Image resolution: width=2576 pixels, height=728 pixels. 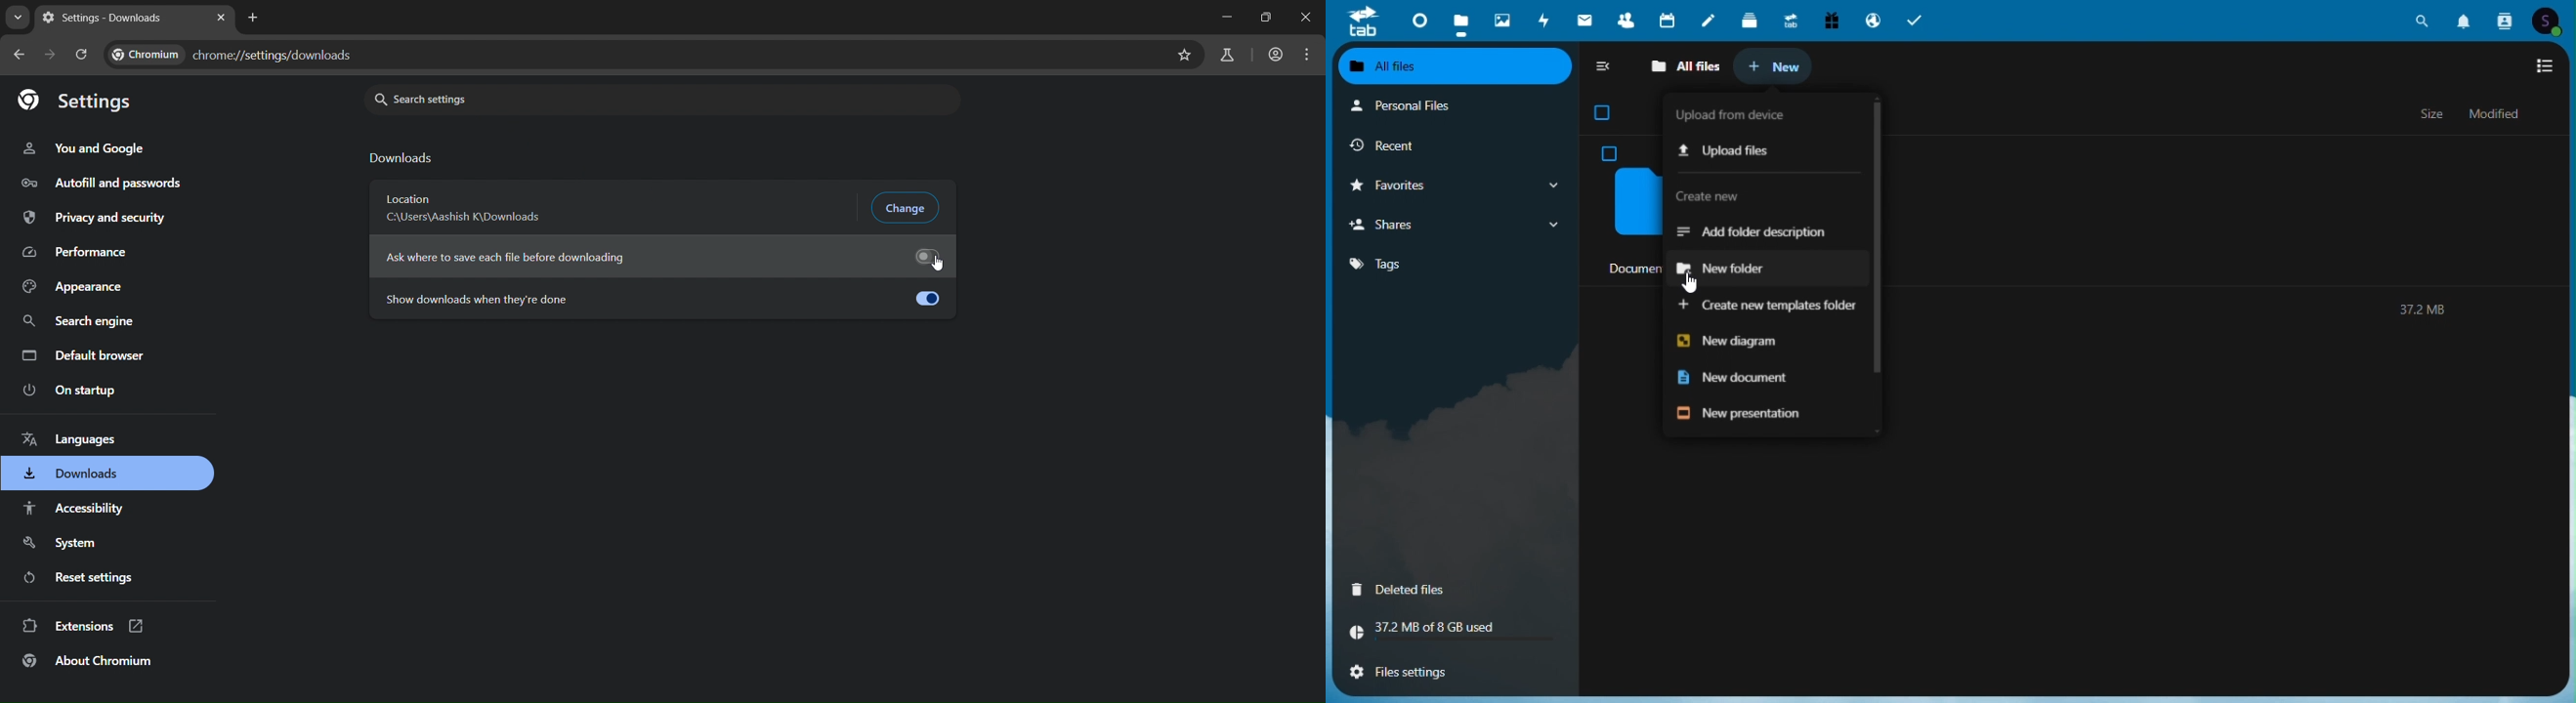 I want to click on Tags, so click(x=1451, y=263).